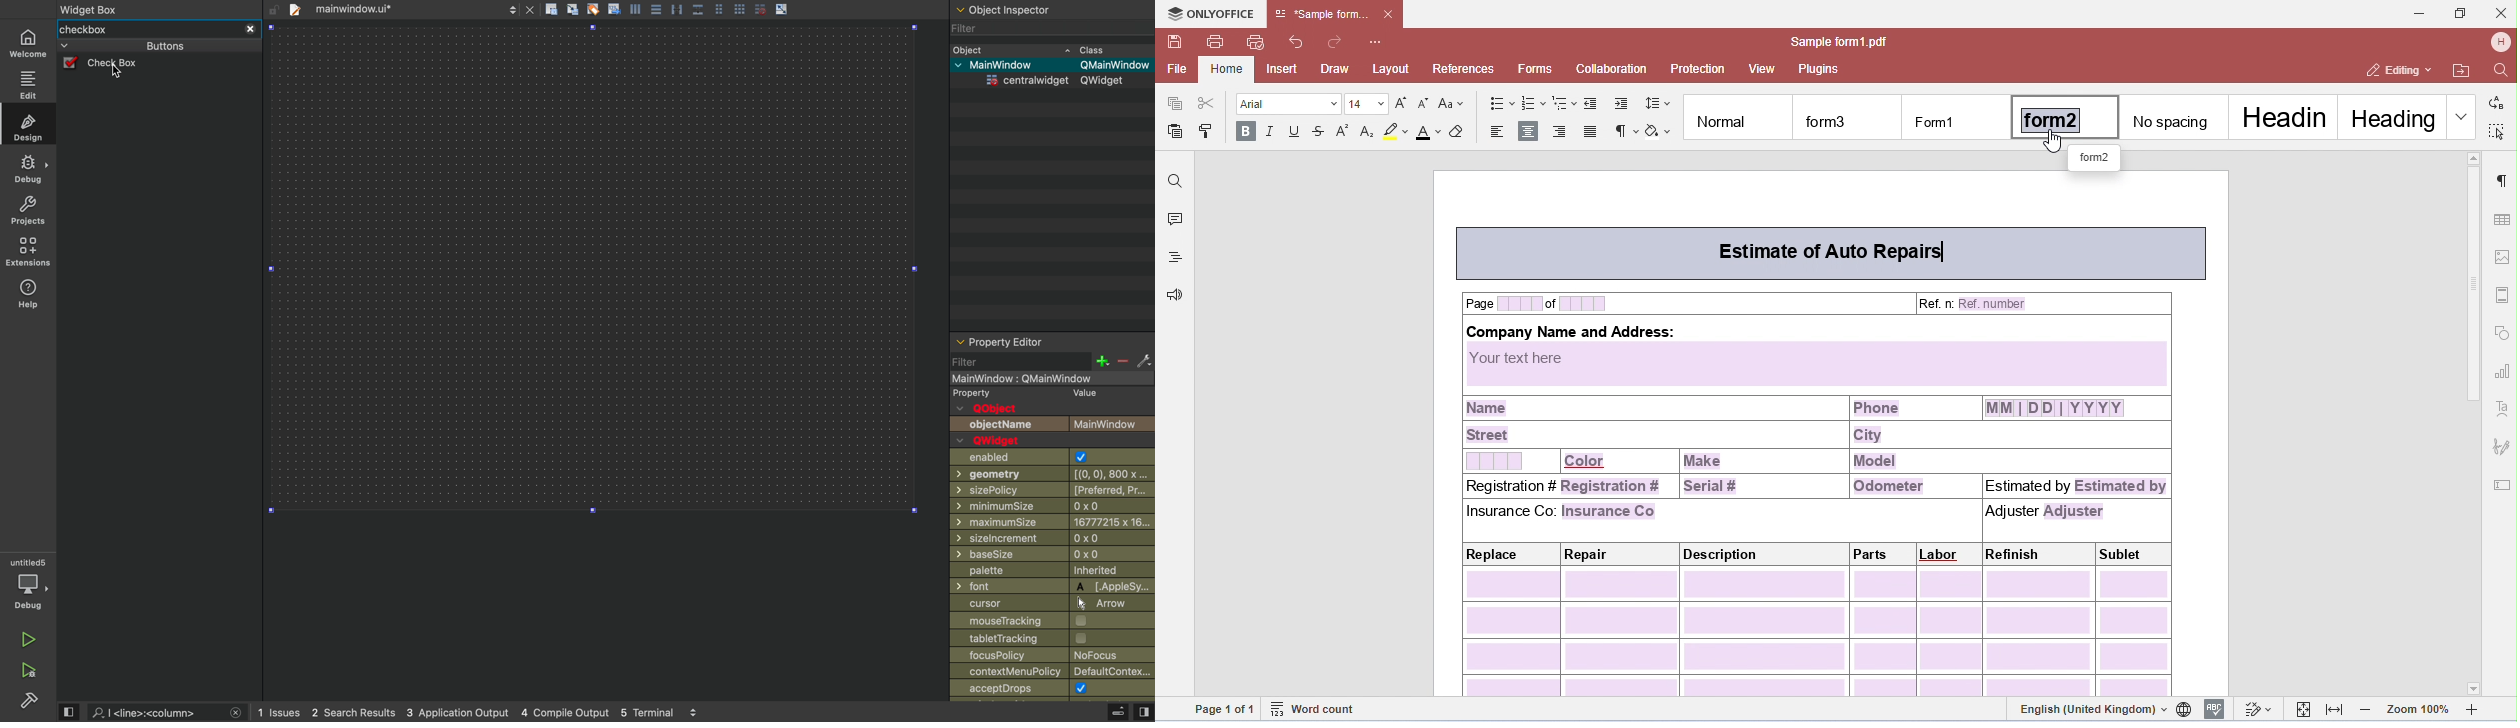 This screenshot has height=728, width=2520. Describe the element at coordinates (1044, 457) in the screenshot. I see `enabled` at that location.